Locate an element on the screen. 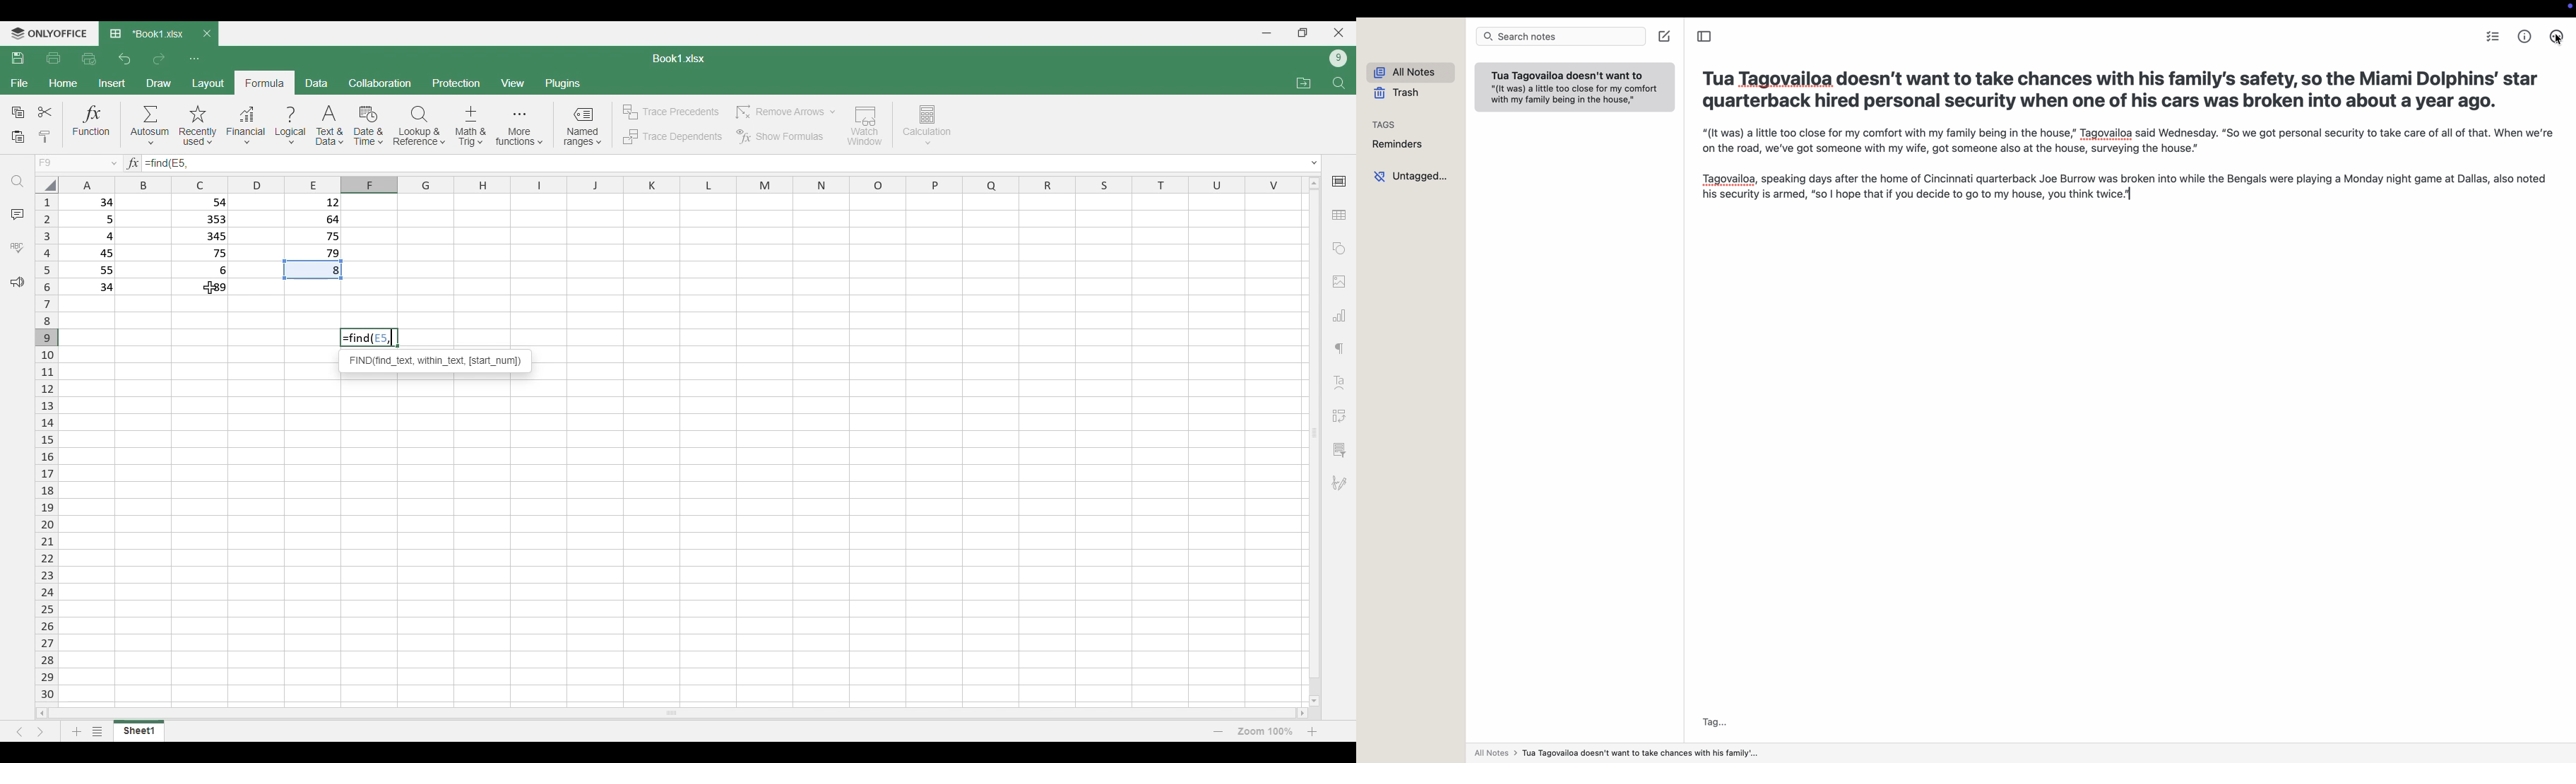 The width and height of the screenshot is (2576, 784). Find is located at coordinates (18, 182).